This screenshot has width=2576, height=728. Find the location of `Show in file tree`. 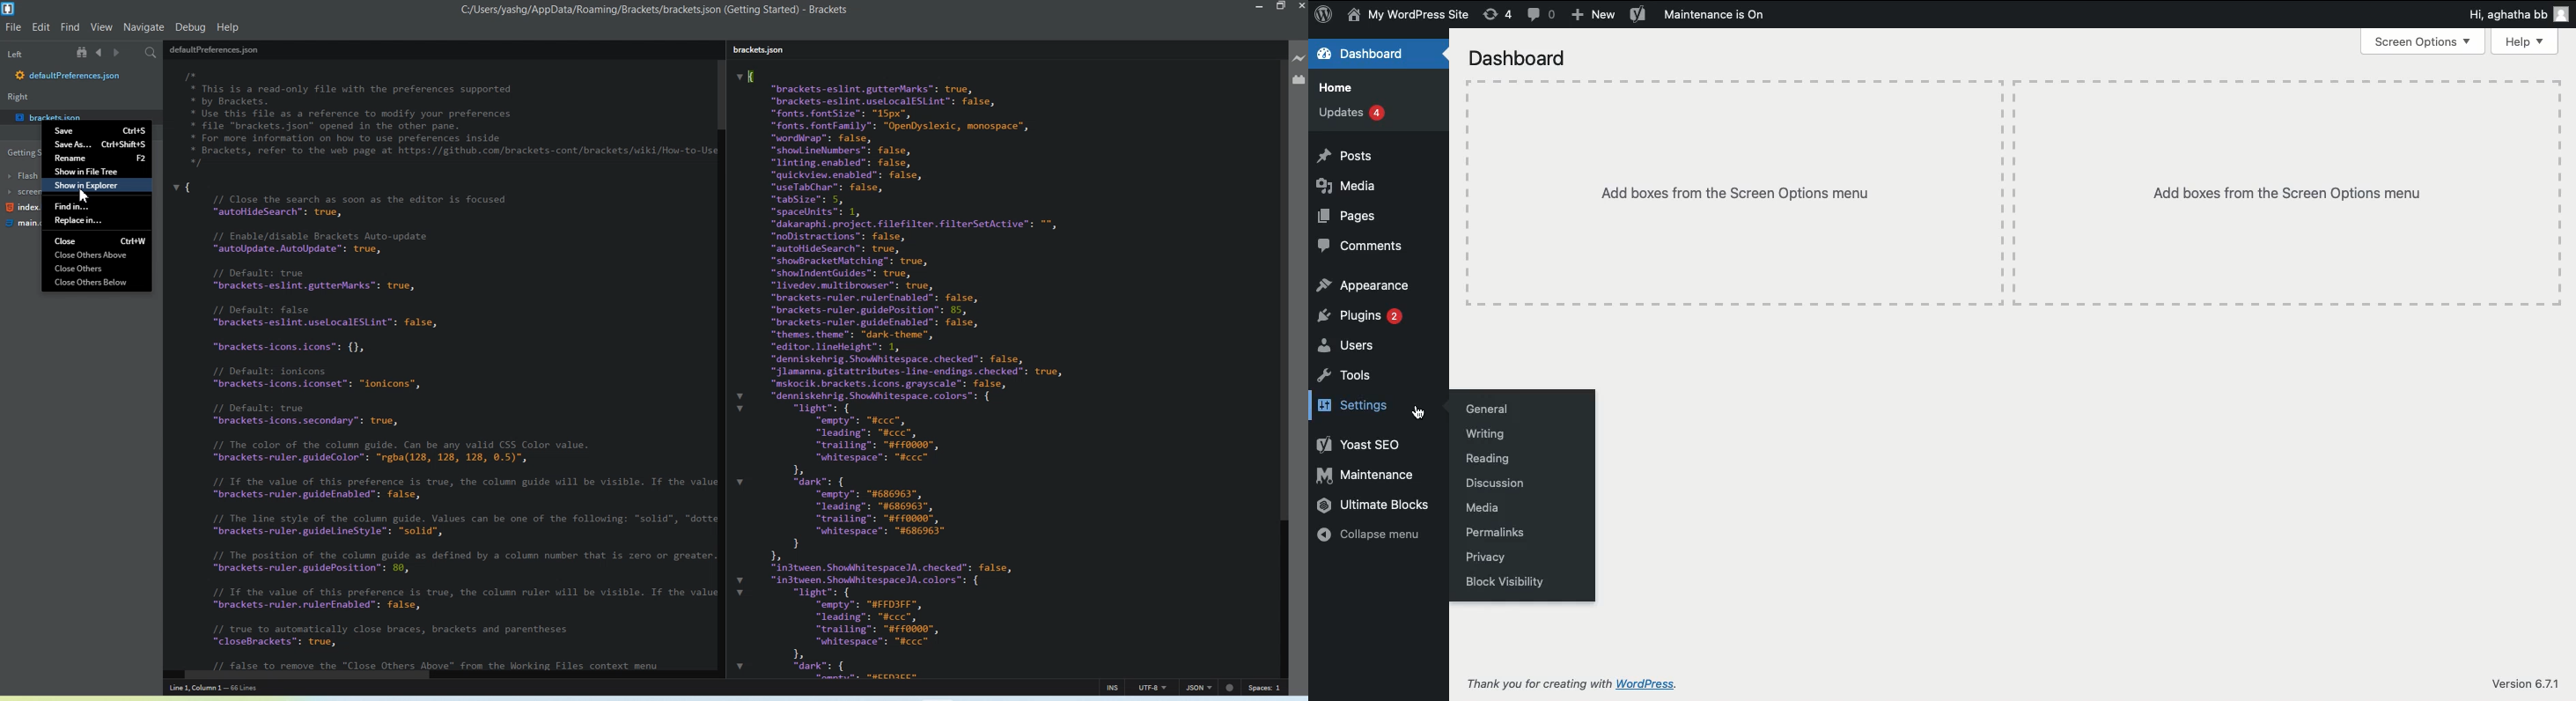

Show in file tree is located at coordinates (84, 53).